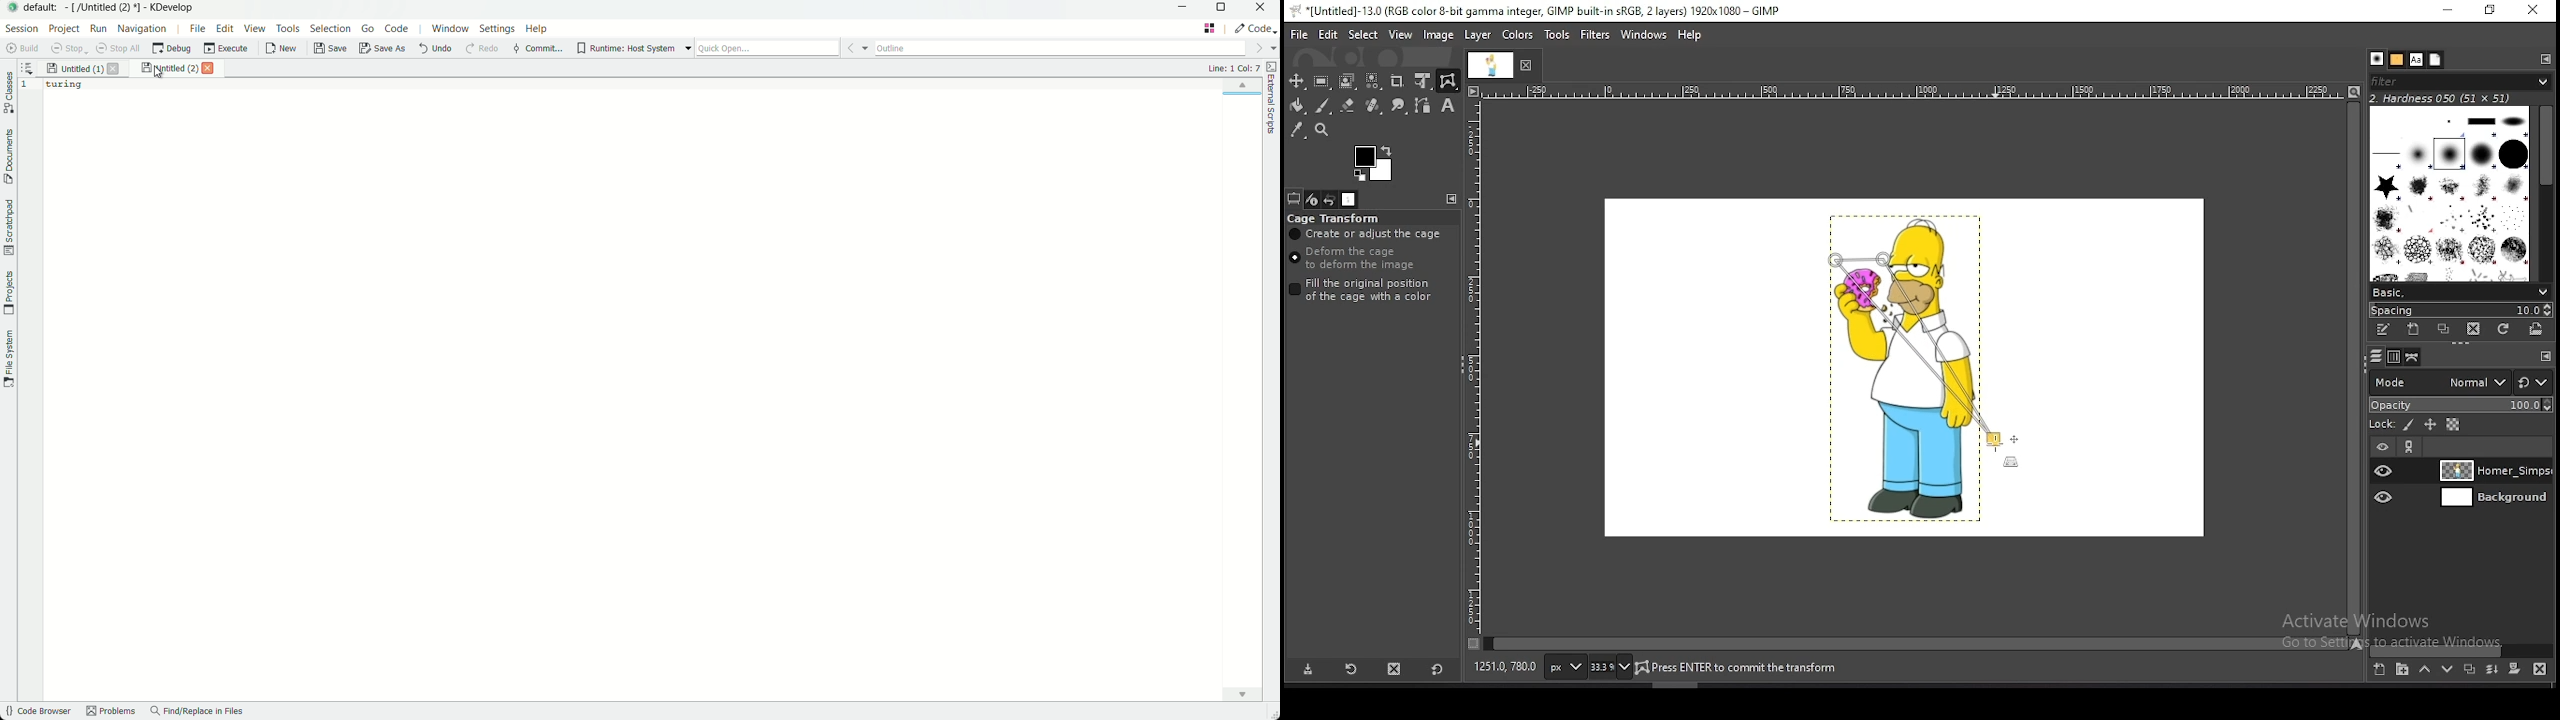  What do you see at coordinates (1255, 28) in the screenshot?
I see `execute actions to change the area` at bounding box center [1255, 28].